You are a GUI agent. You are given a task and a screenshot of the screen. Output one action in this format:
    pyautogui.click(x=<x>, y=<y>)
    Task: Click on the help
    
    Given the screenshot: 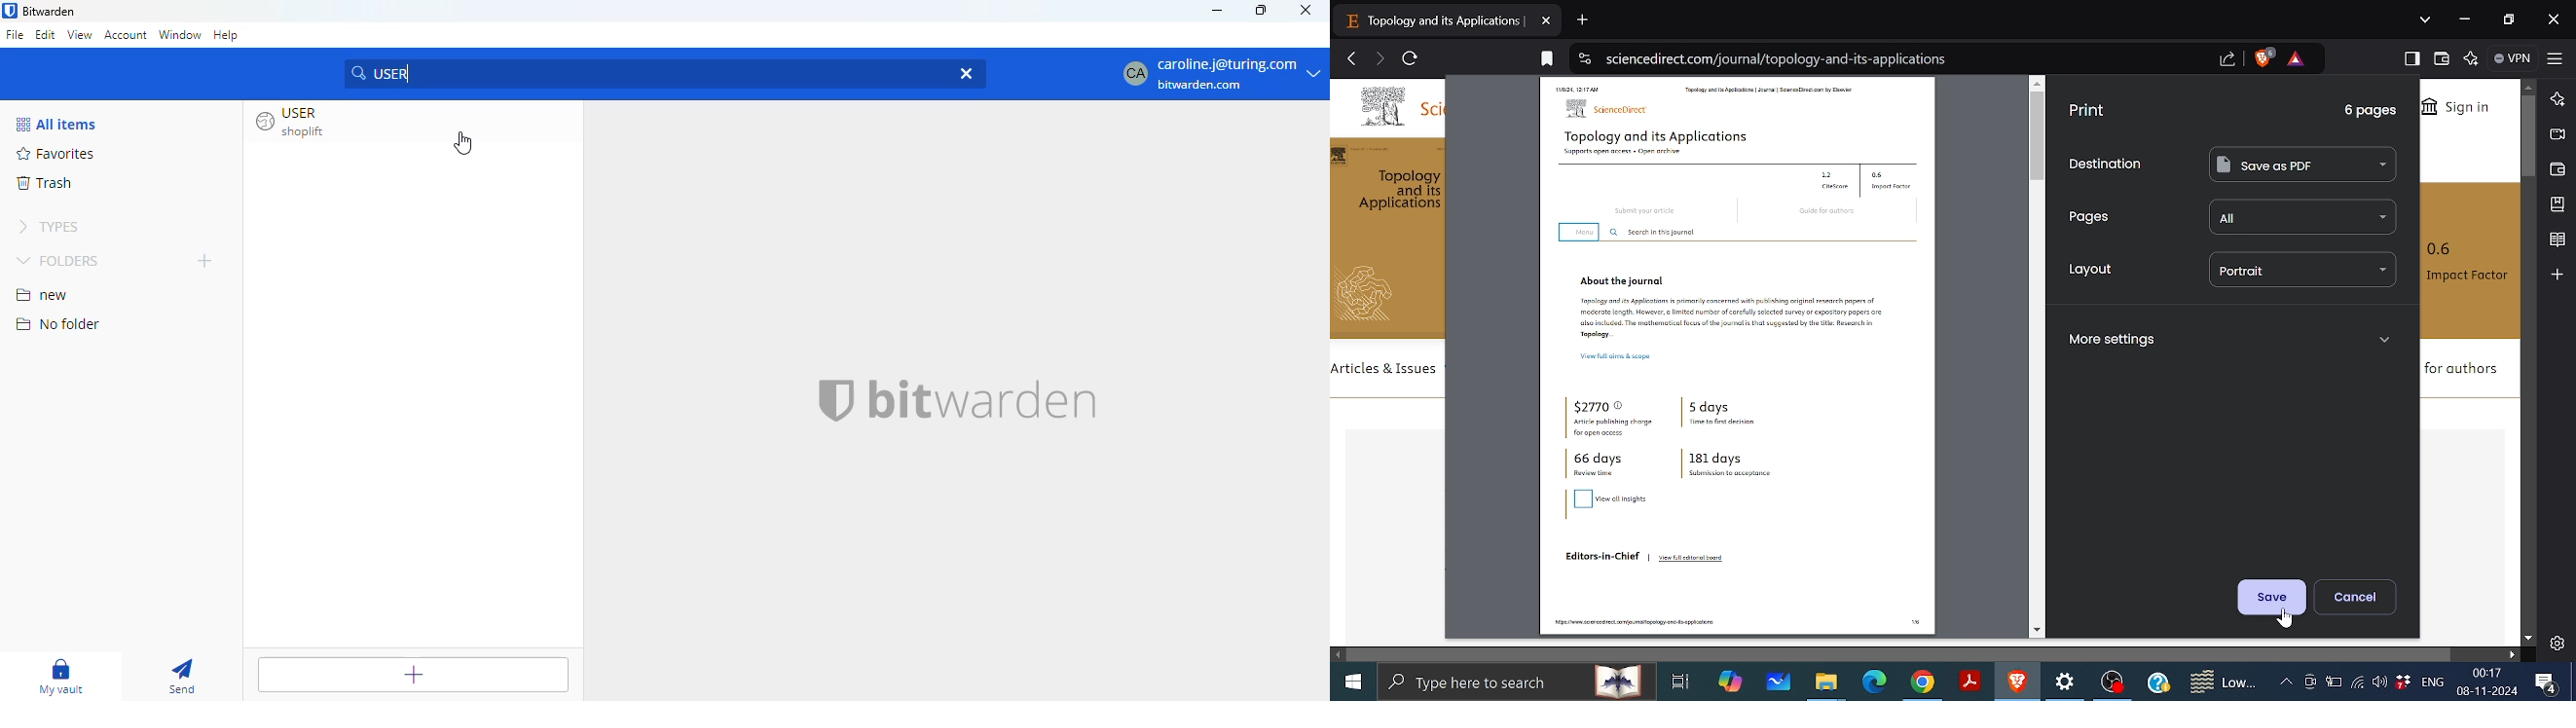 What is the action you would take?
    pyautogui.click(x=226, y=34)
    